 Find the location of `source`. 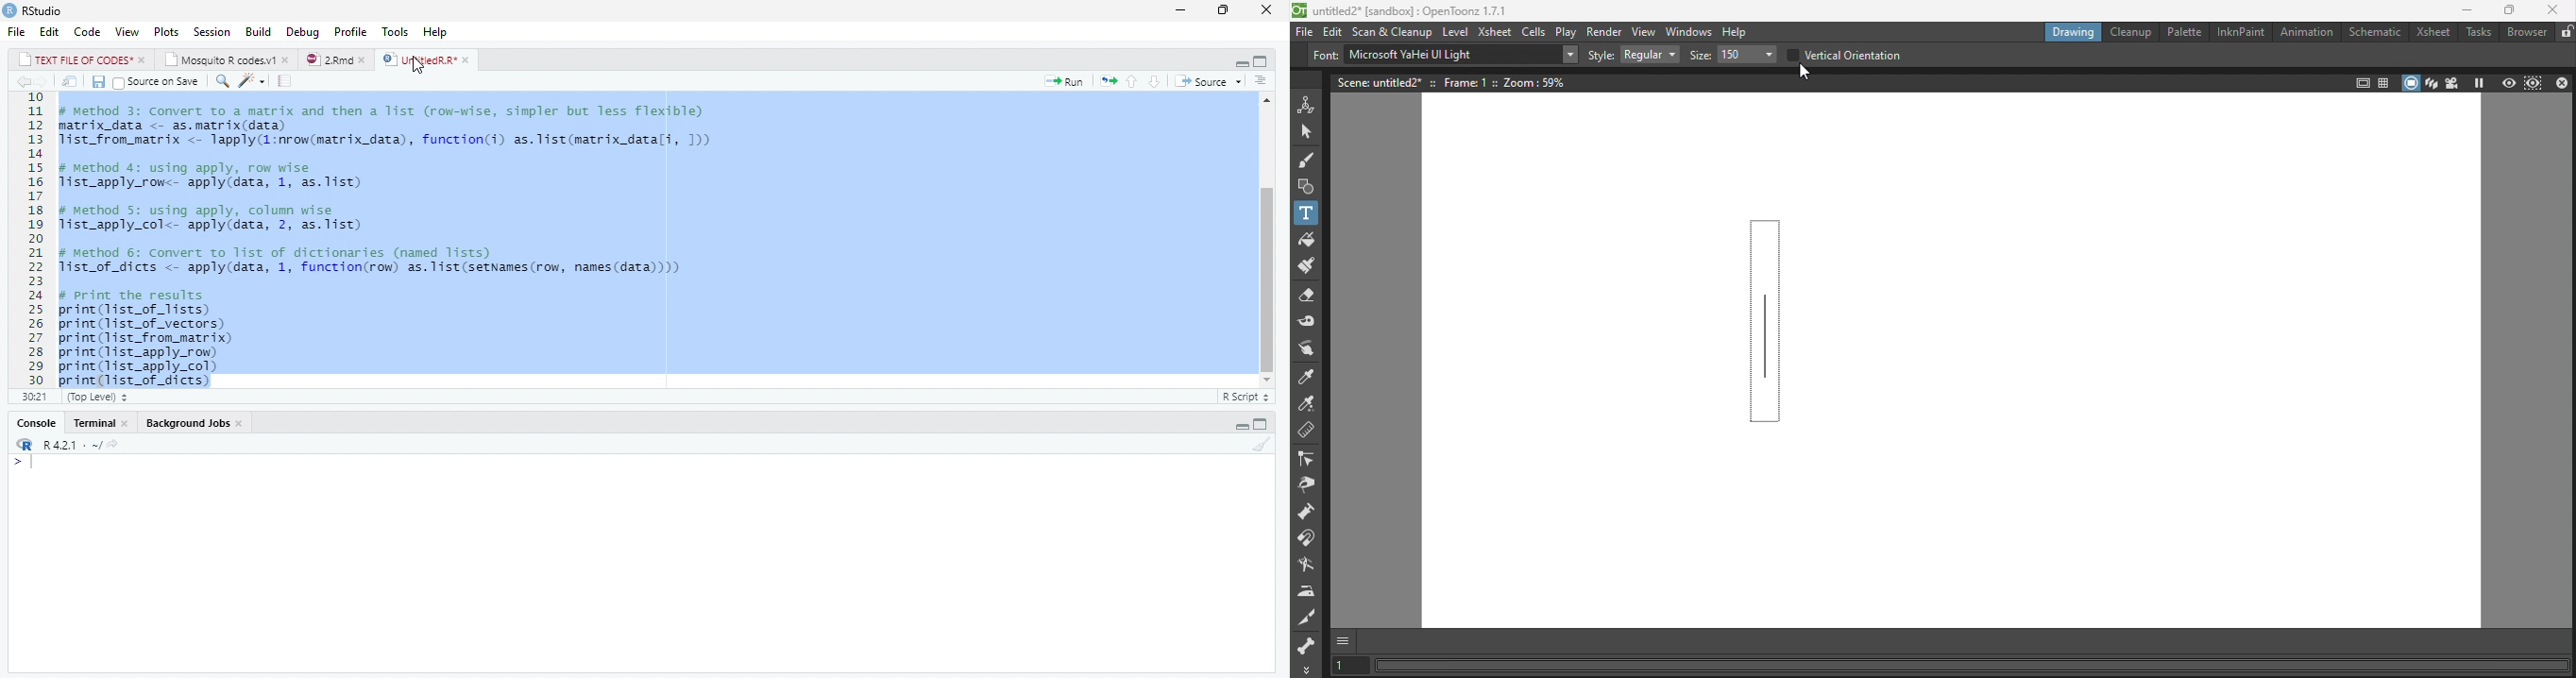

source is located at coordinates (1212, 81).